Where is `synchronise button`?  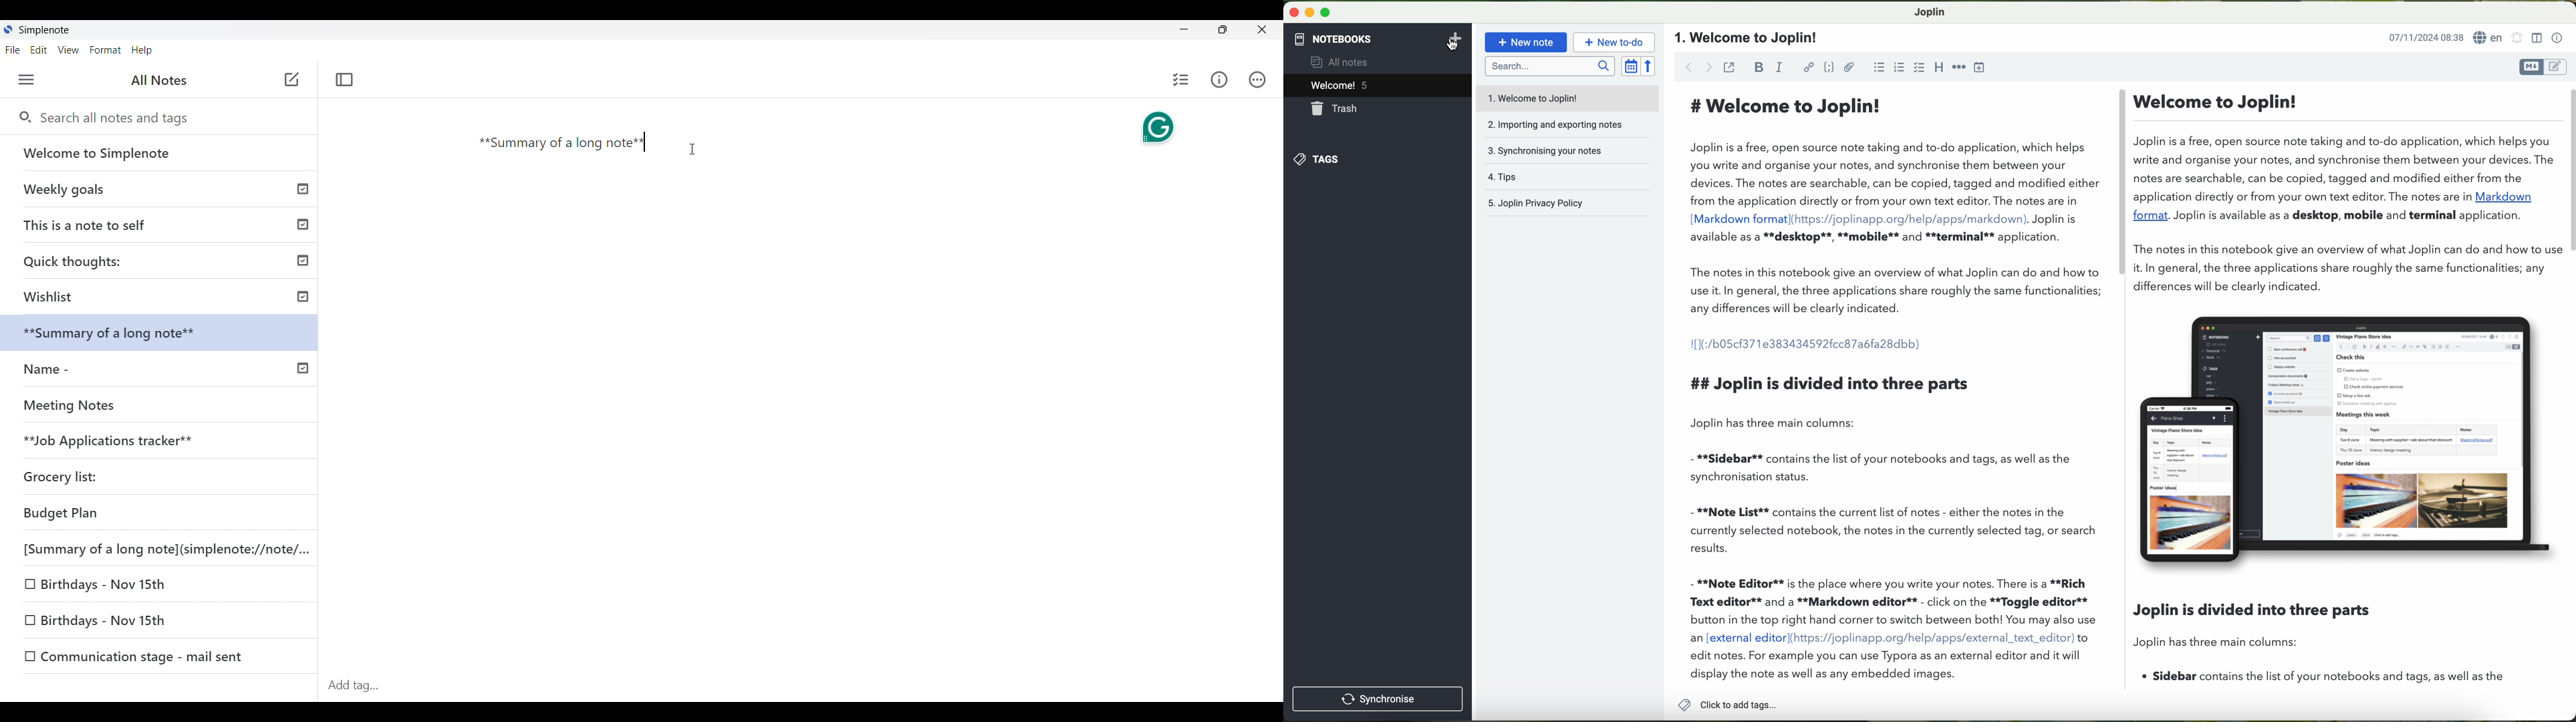 synchronise button is located at coordinates (1377, 699).